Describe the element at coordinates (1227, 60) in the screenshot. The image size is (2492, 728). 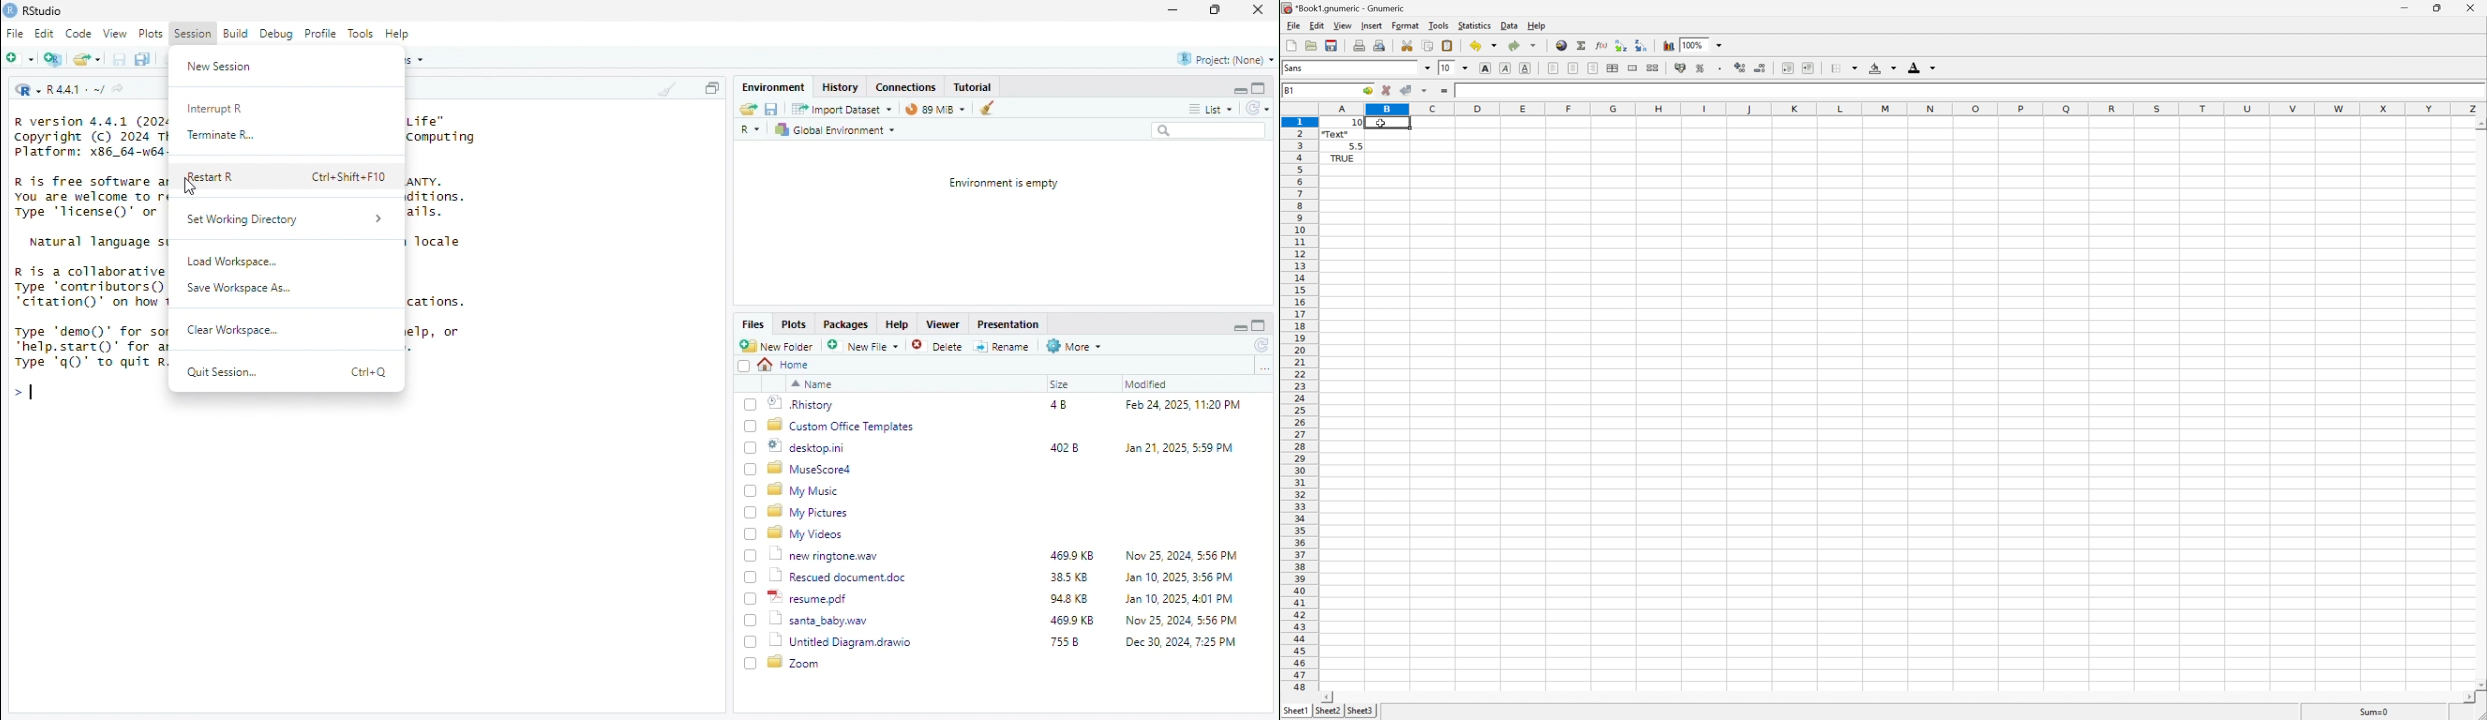
I see `Project:(None)` at that location.